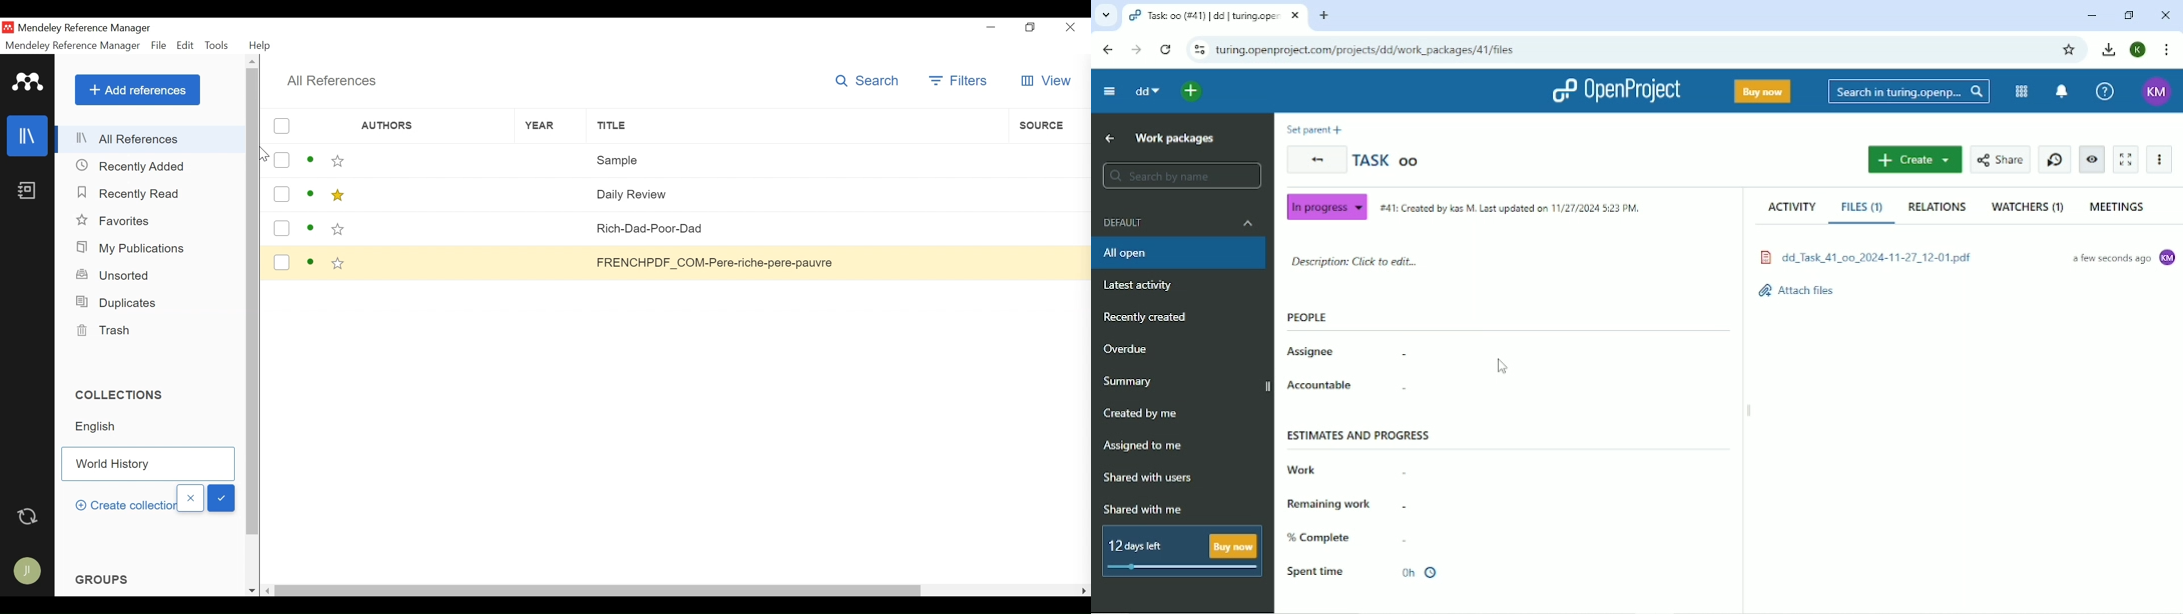 This screenshot has height=616, width=2184. What do you see at coordinates (281, 194) in the screenshot?
I see `(un)select` at bounding box center [281, 194].